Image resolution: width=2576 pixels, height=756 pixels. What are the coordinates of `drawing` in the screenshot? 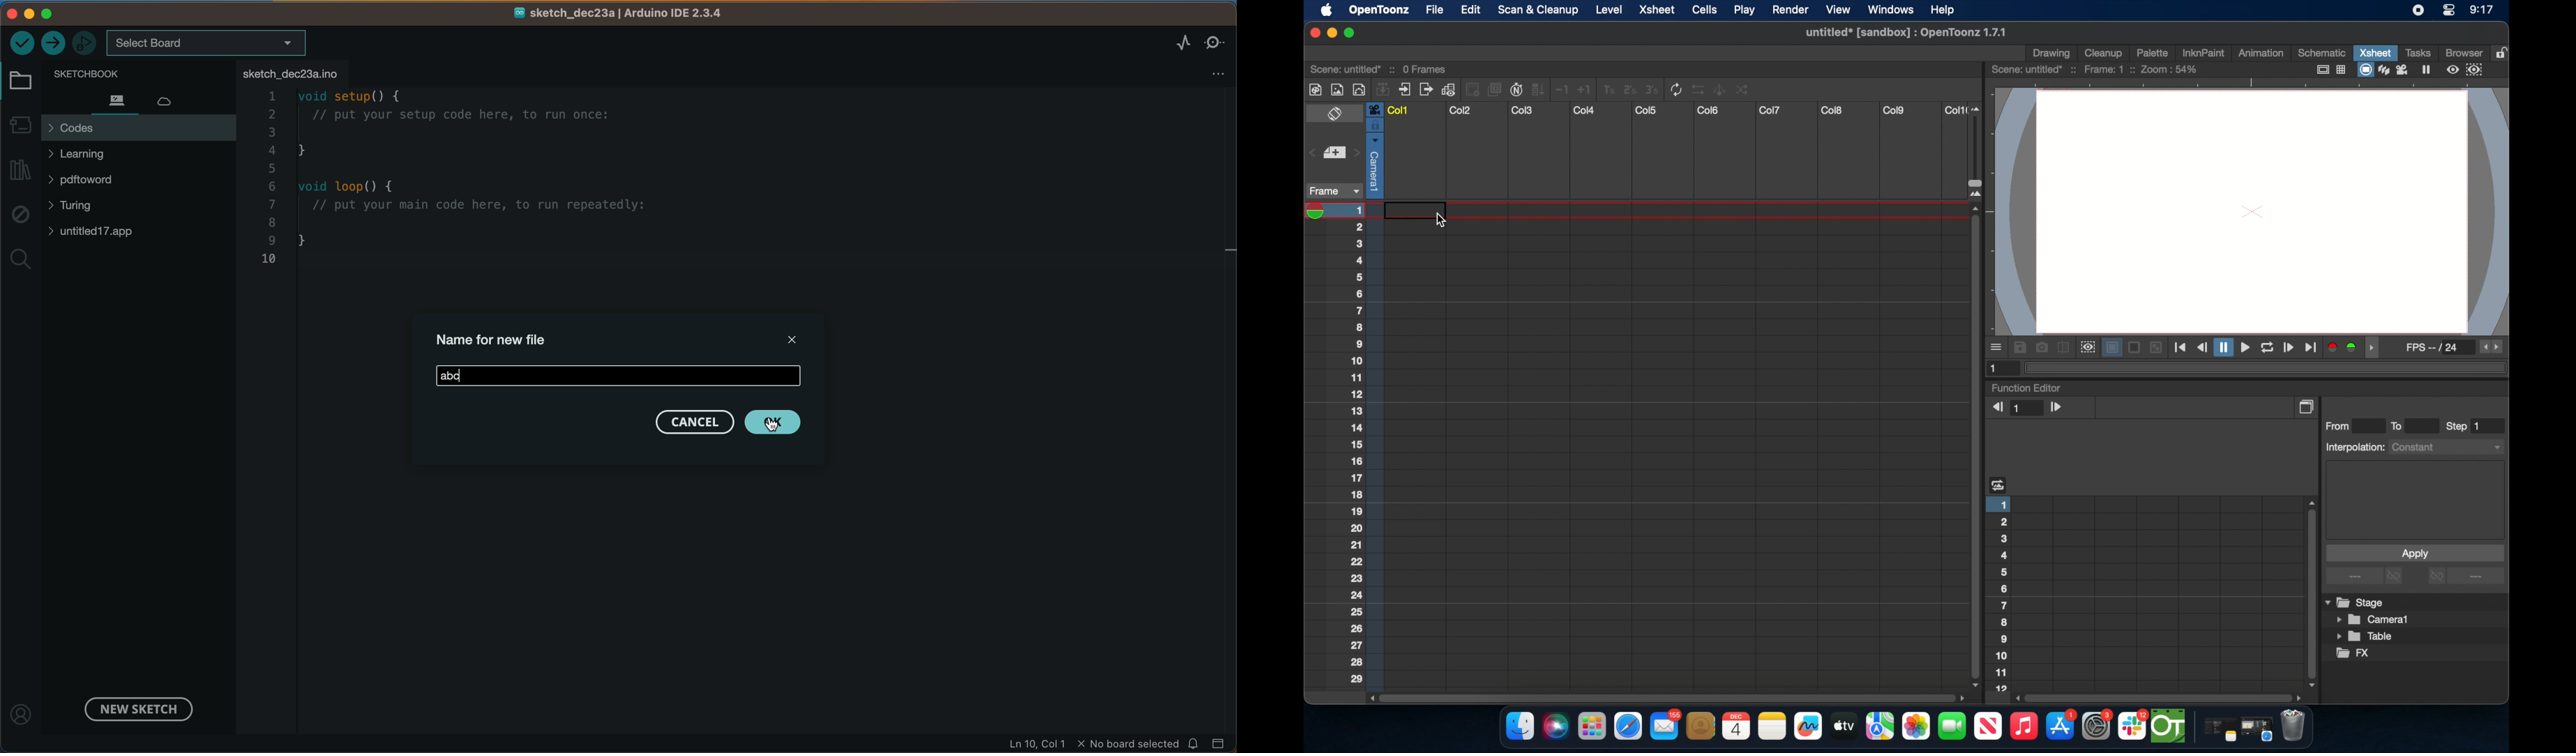 It's located at (2053, 54).